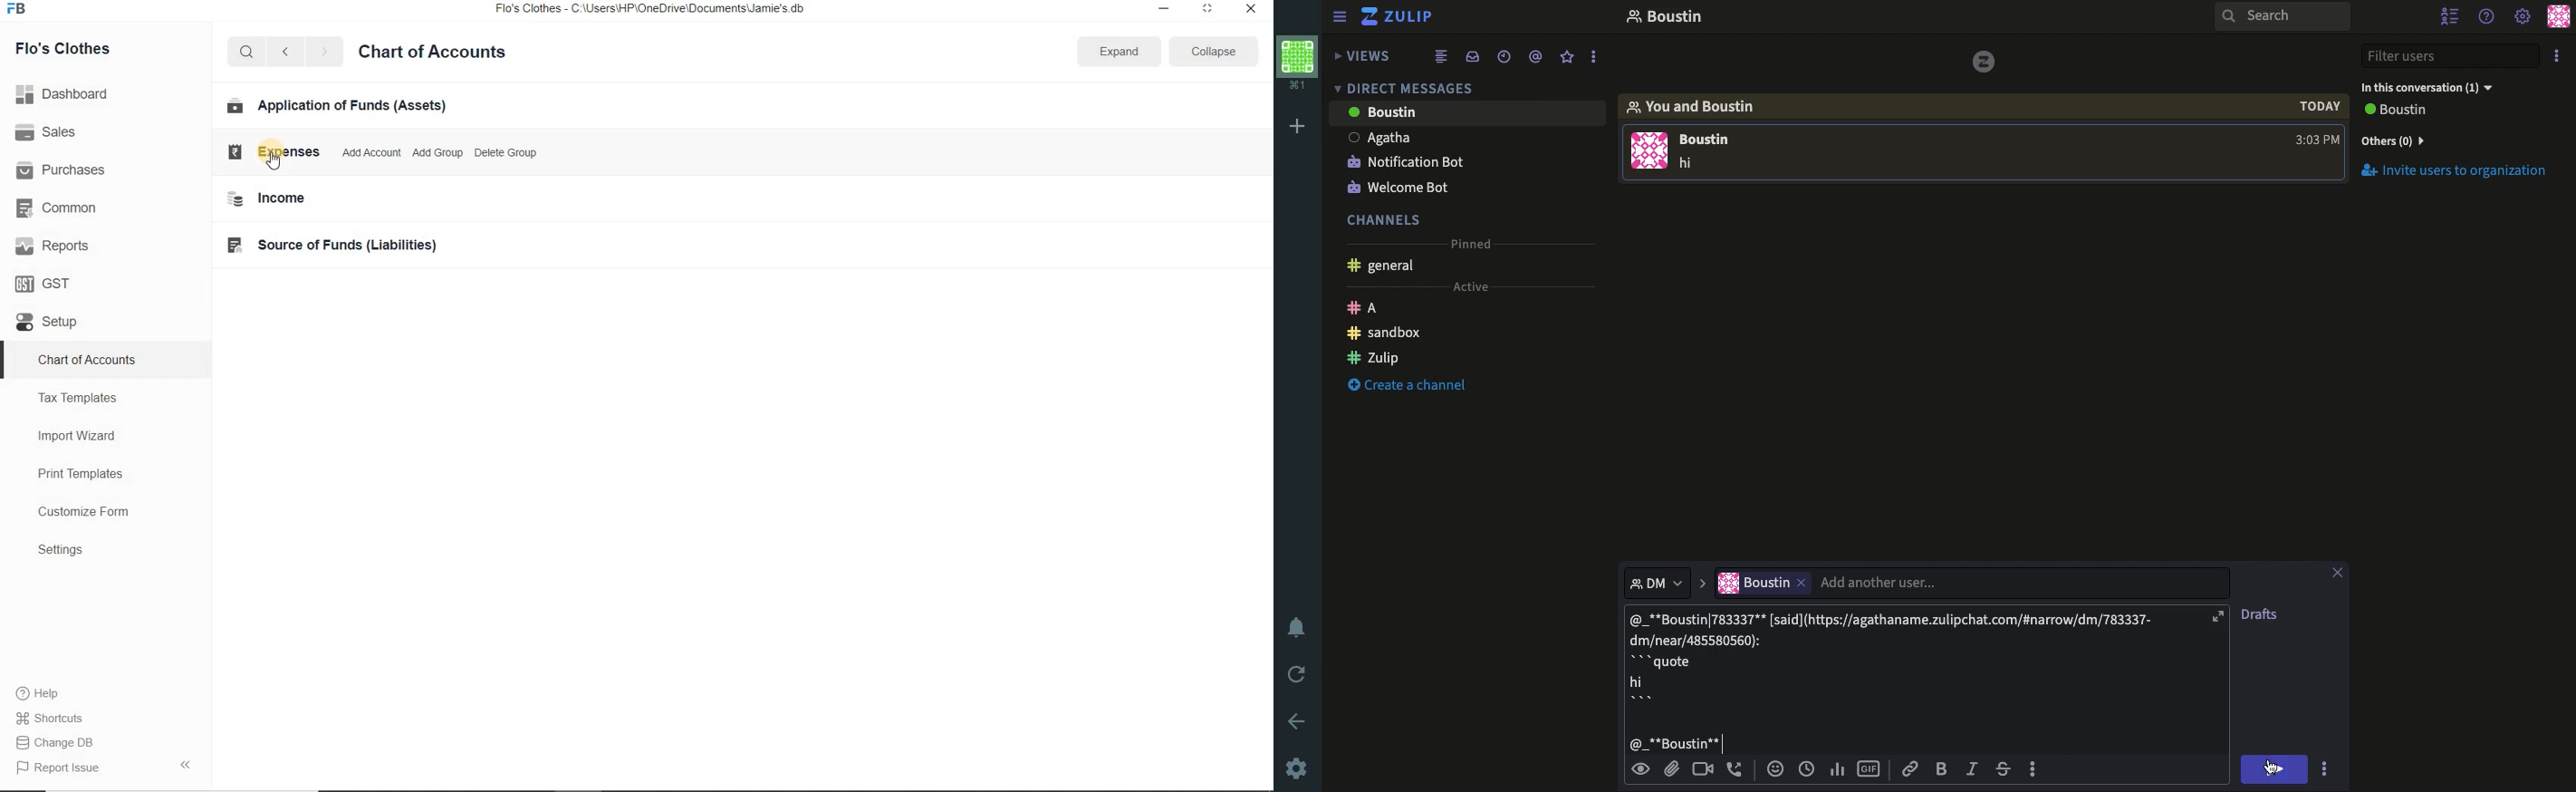 Image resolution: width=2576 pixels, height=812 pixels. I want to click on Settings, so click(1299, 768).